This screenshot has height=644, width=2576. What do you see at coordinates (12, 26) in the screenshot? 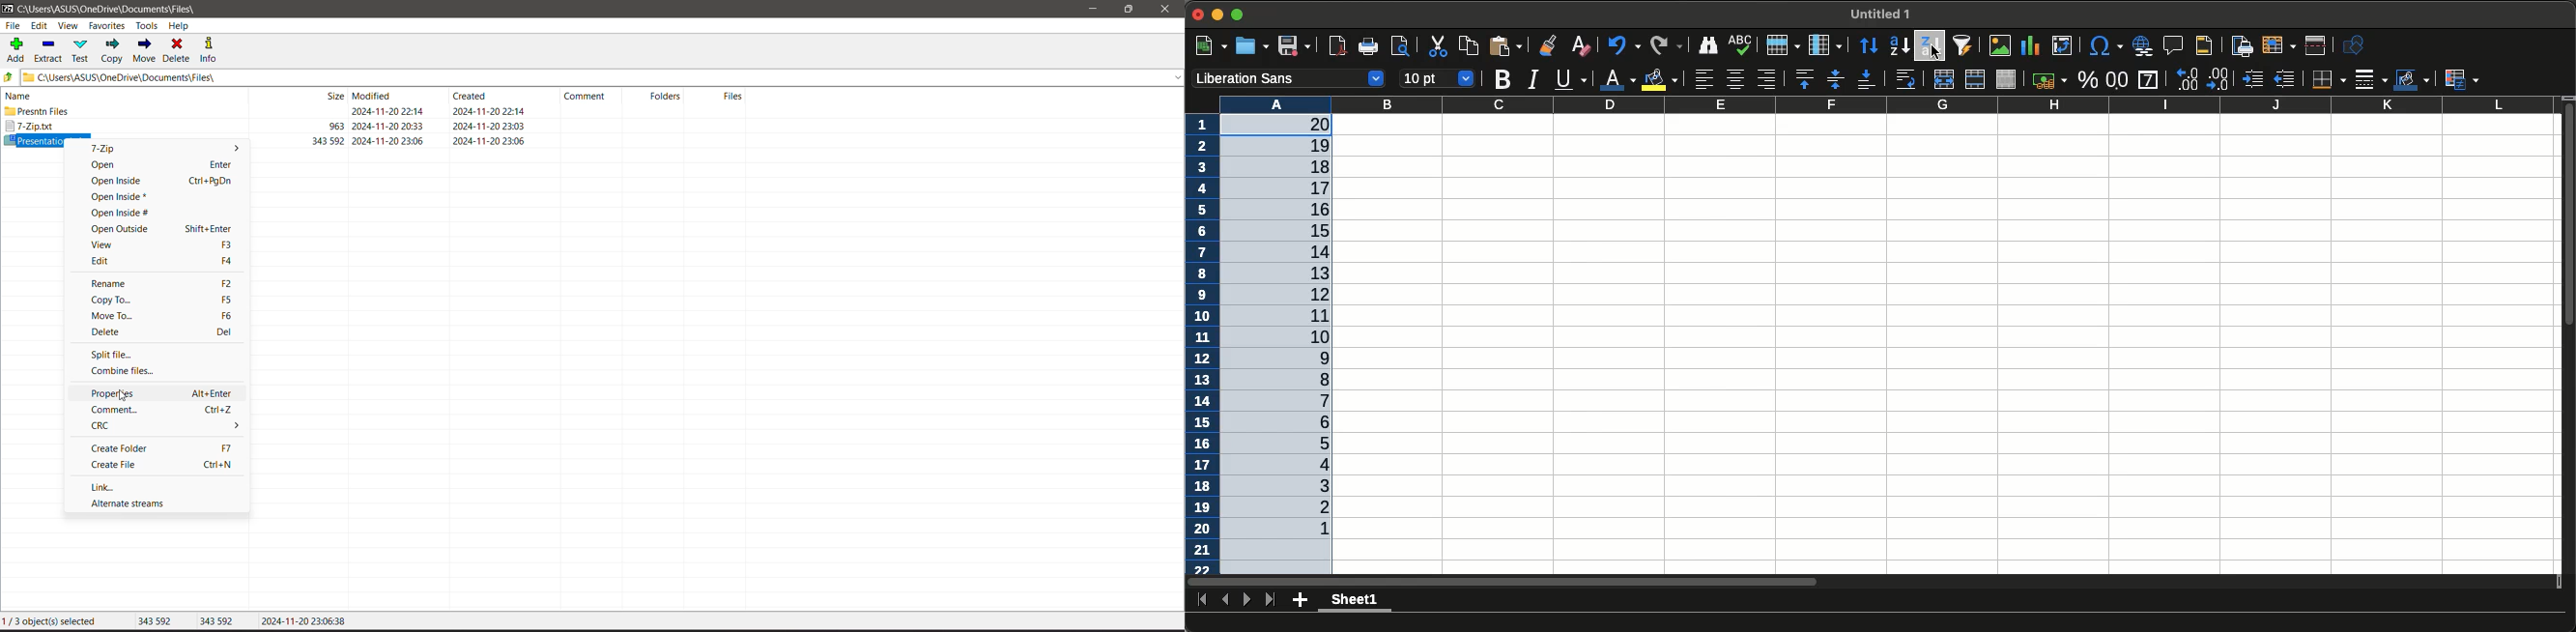
I see `File` at bounding box center [12, 26].